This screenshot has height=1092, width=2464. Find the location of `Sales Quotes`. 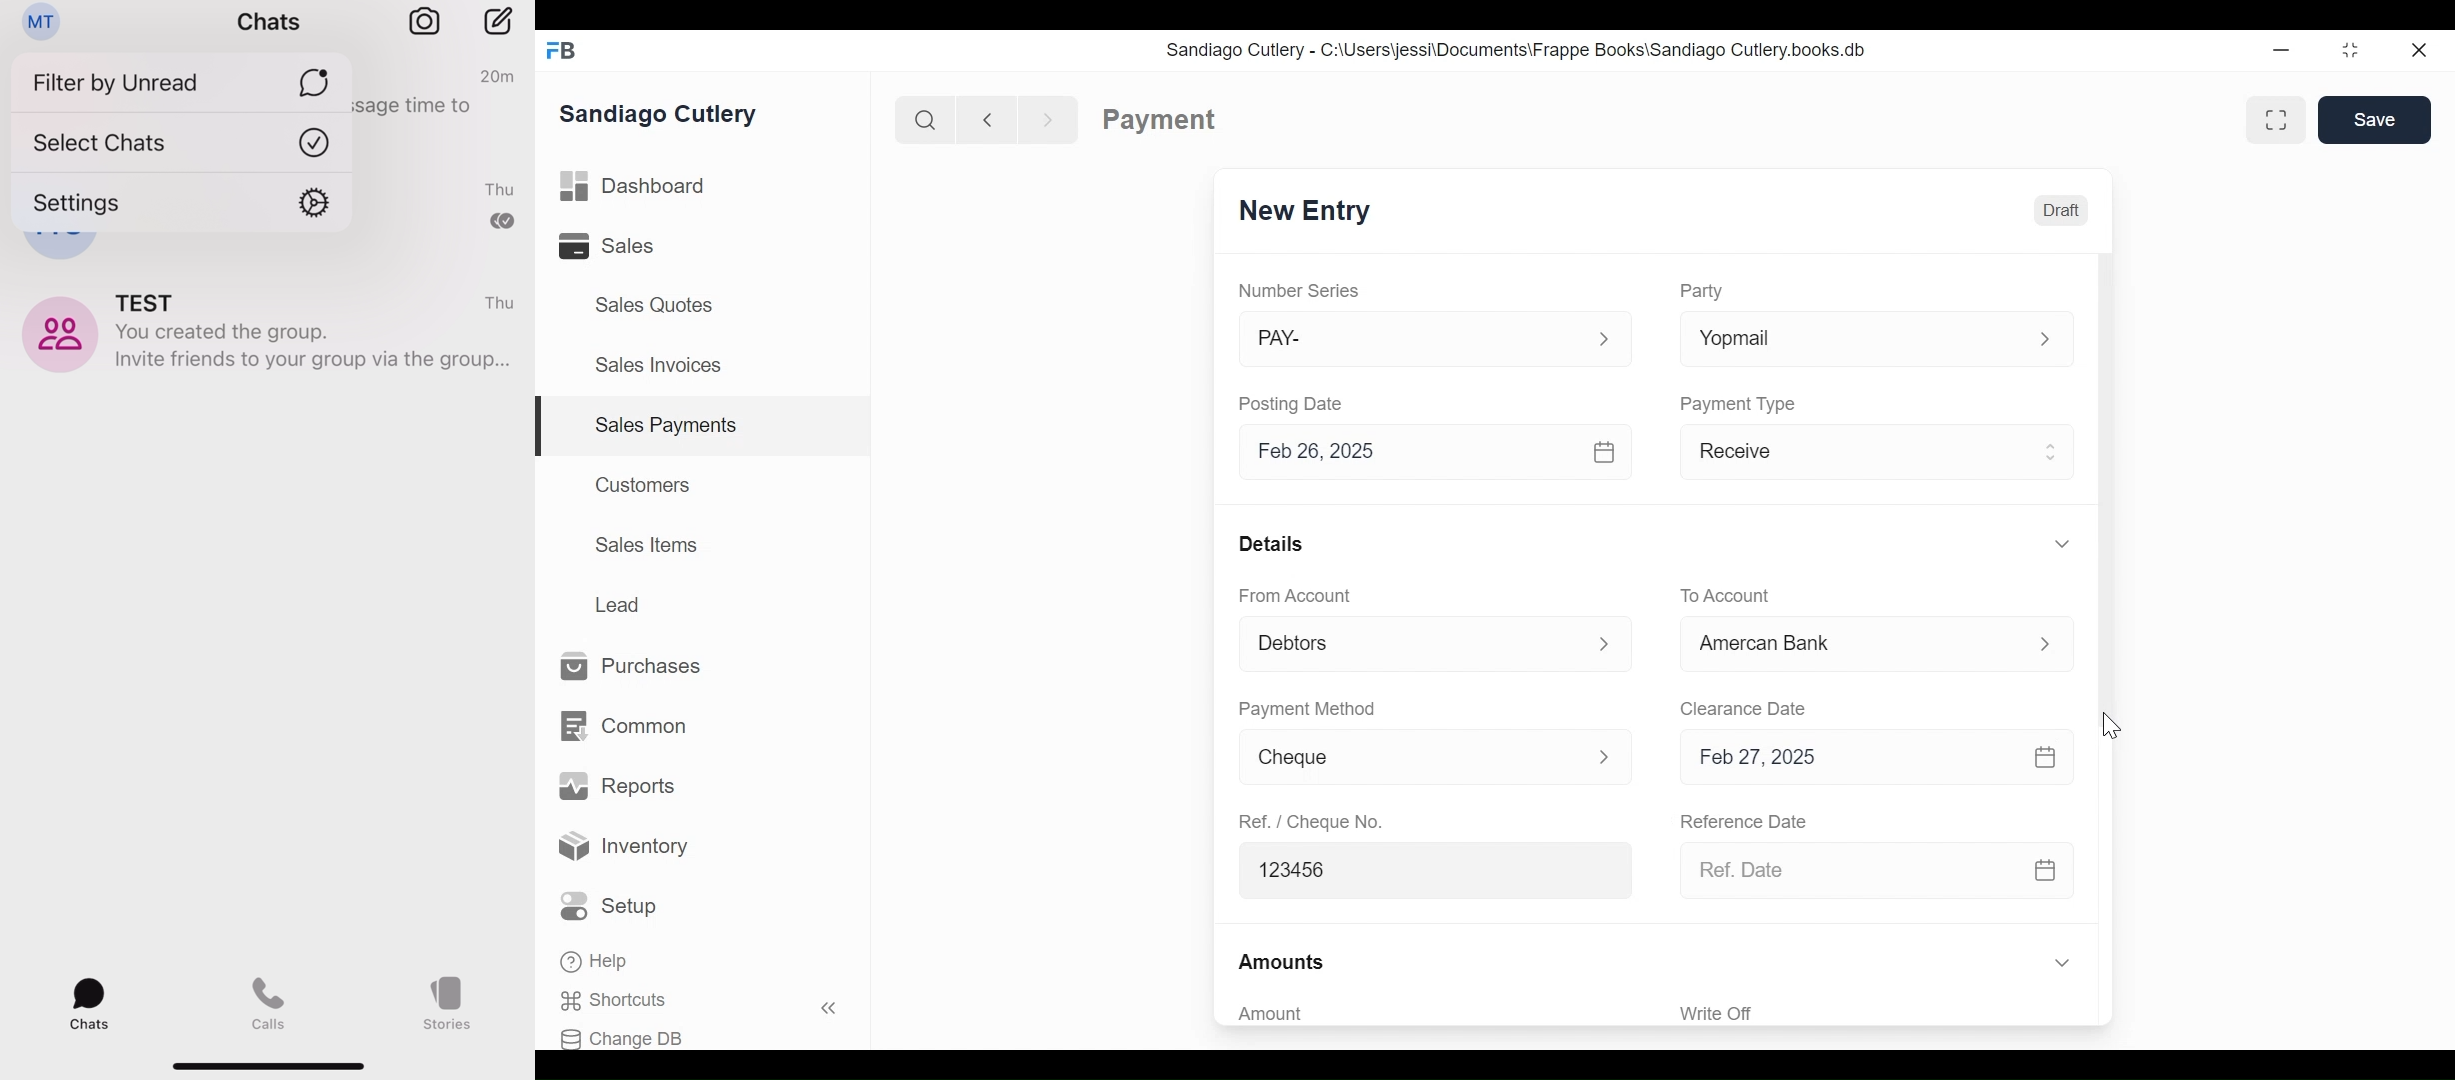

Sales Quotes is located at coordinates (652, 305).